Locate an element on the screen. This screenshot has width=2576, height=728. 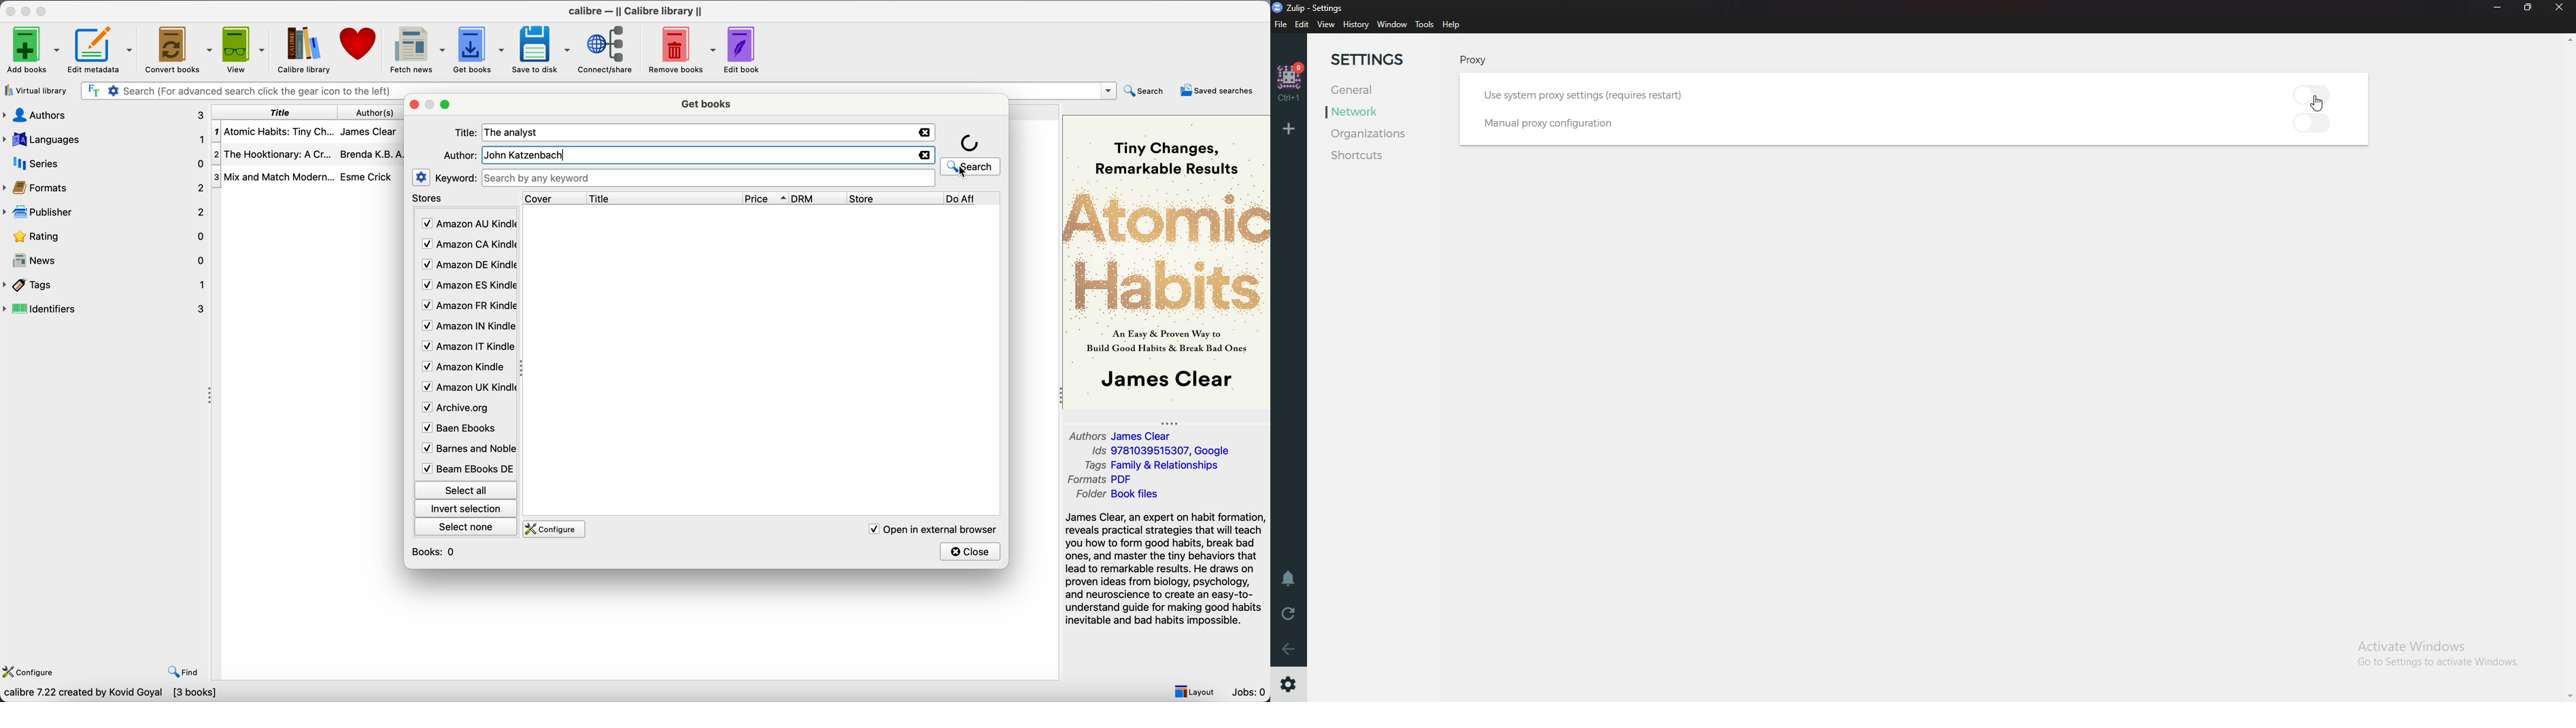
General is located at coordinates (1379, 90).